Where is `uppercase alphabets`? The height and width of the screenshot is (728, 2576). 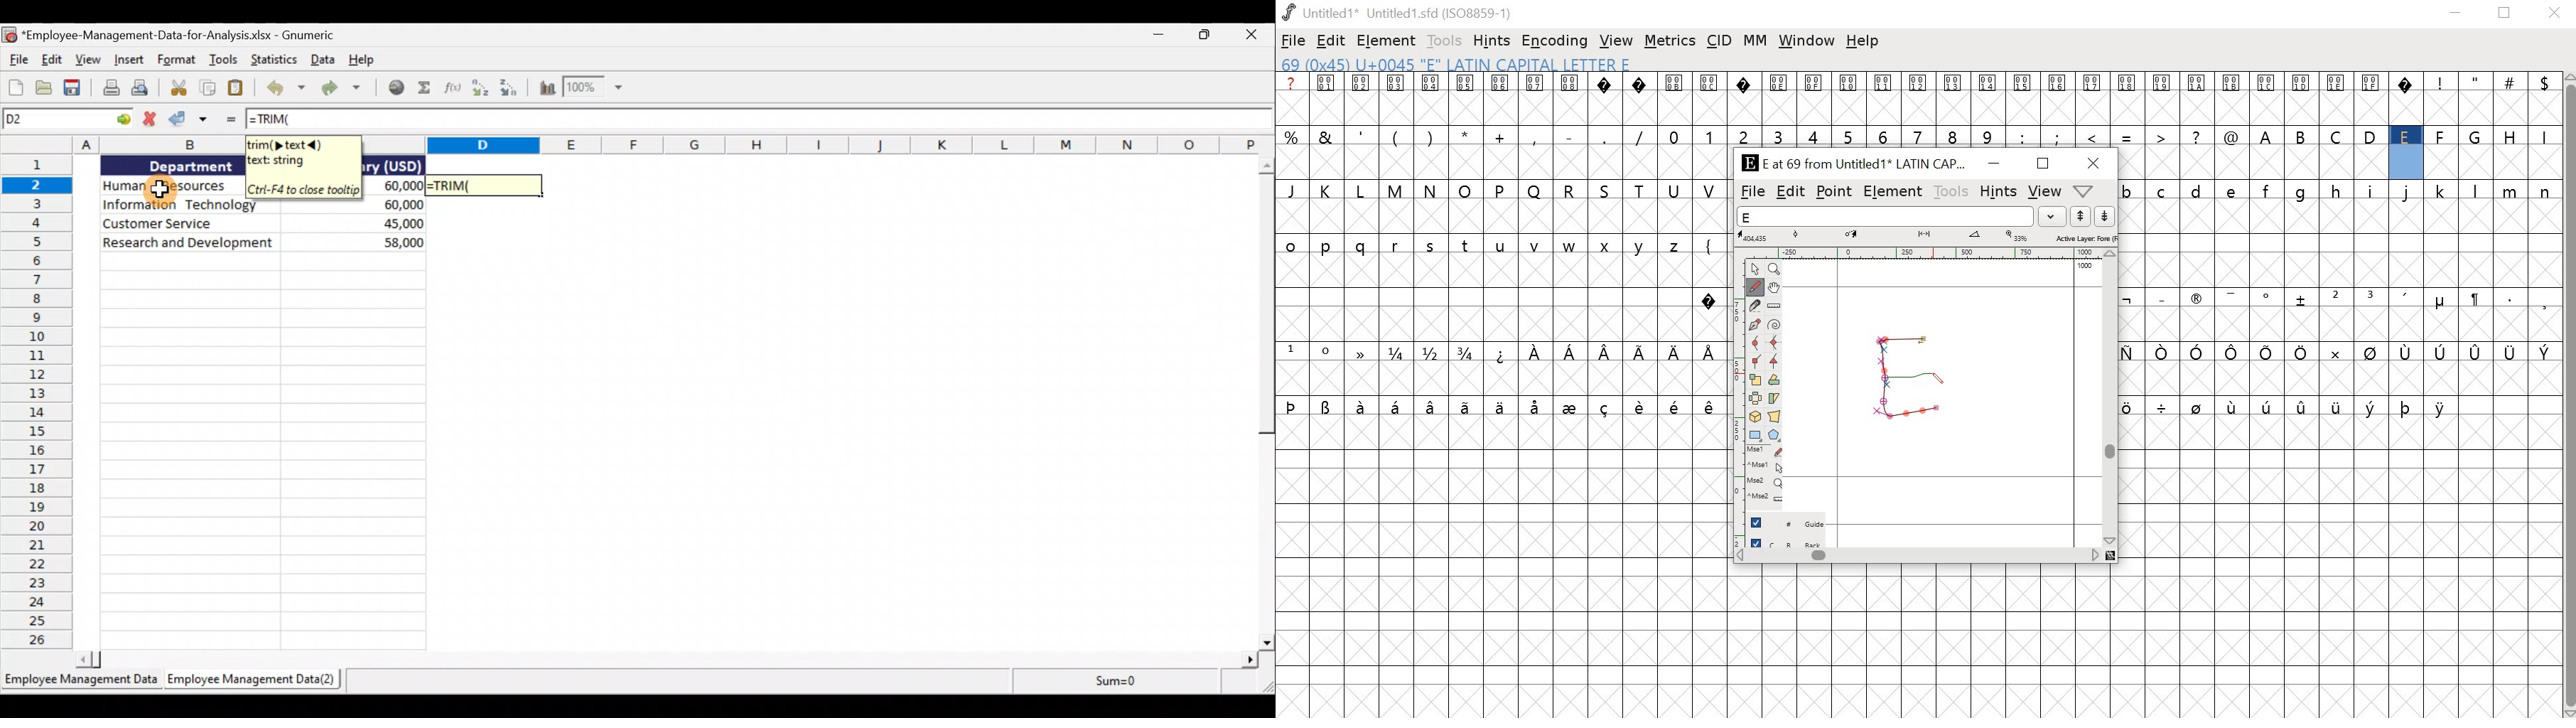 uppercase alphabets is located at coordinates (2401, 136).